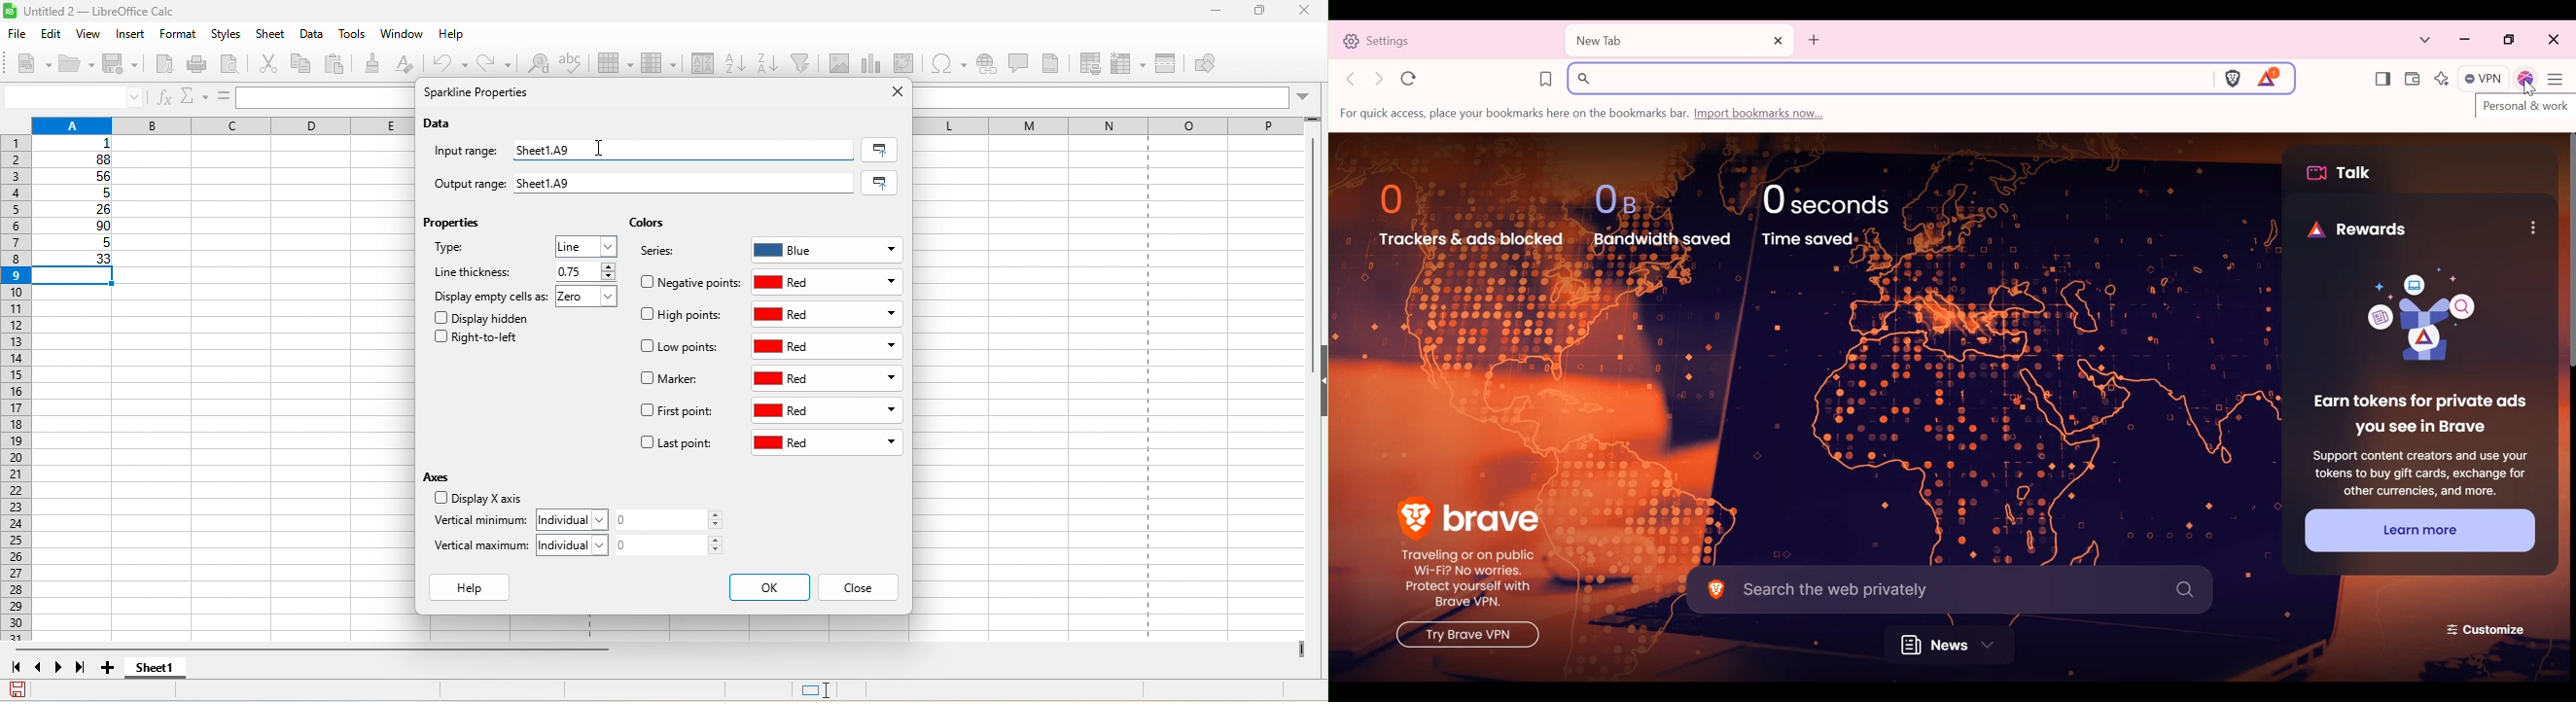 The width and height of the screenshot is (2576, 728). What do you see at coordinates (829, 690) in the screenshot?
I see `standard selection` at bounding box center [829, 690].